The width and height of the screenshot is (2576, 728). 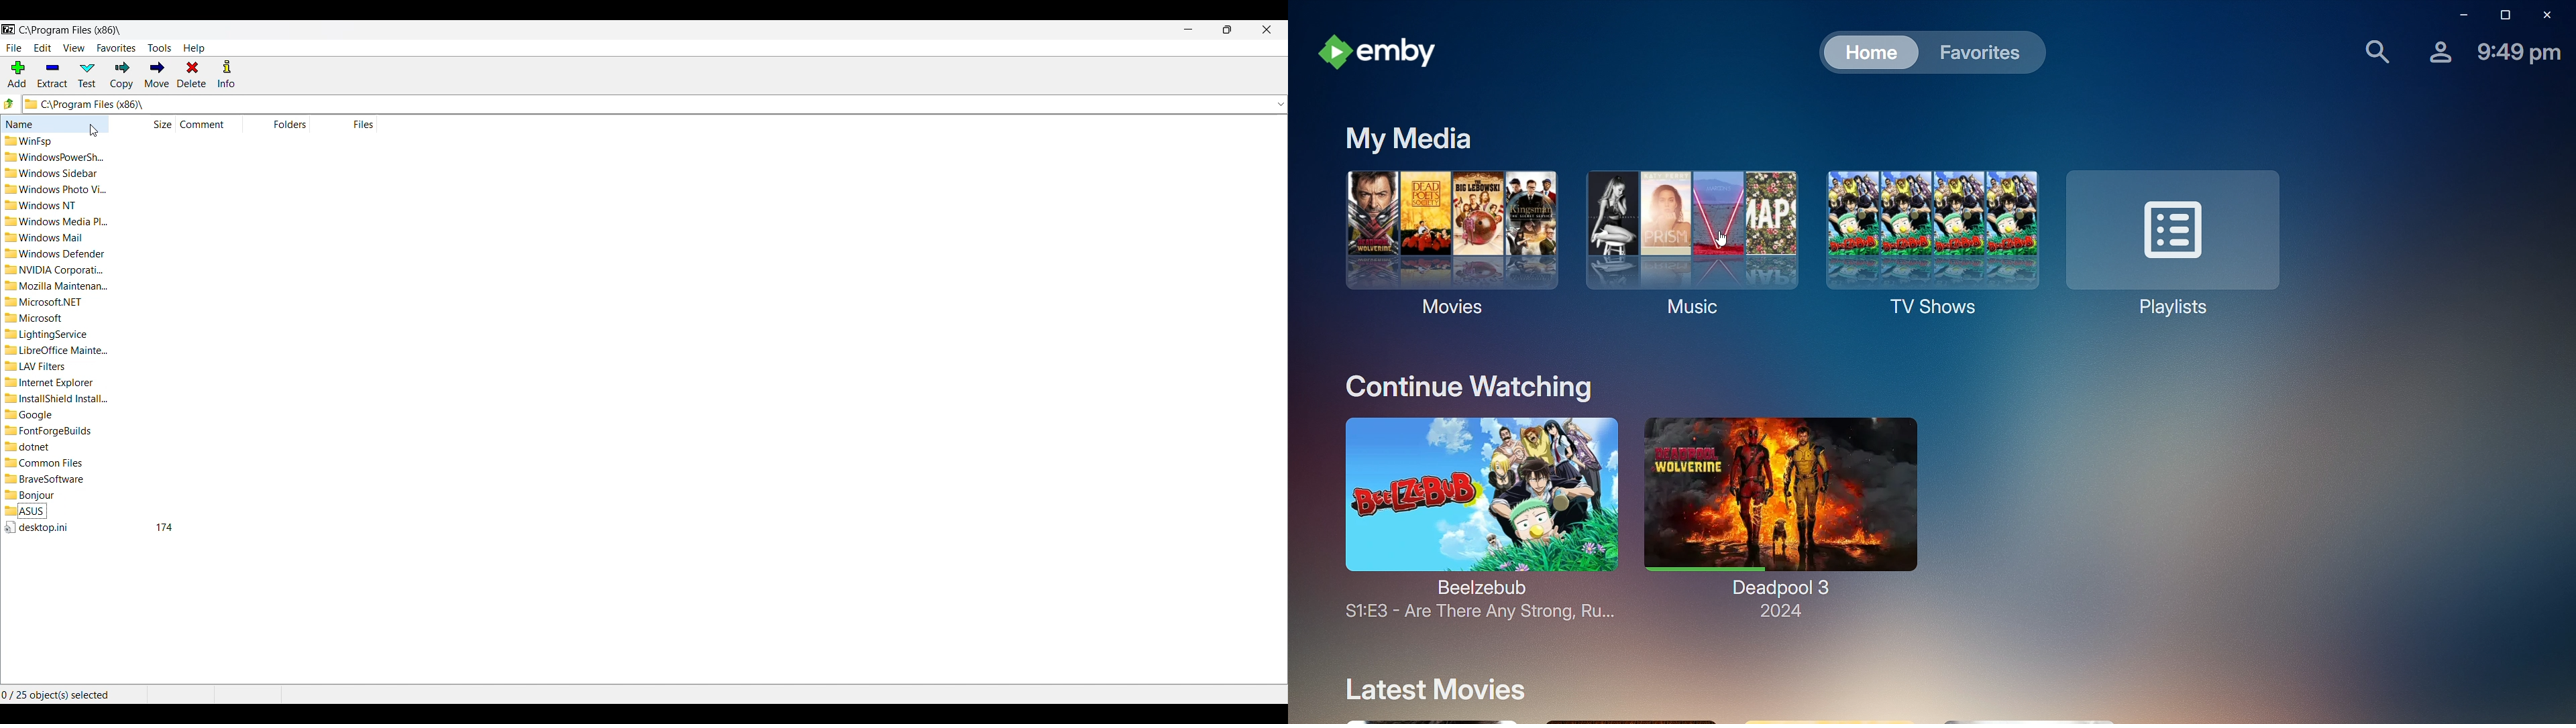 I want to click on Selected files out of total number of files in the folder, so click(x=73, y=695).